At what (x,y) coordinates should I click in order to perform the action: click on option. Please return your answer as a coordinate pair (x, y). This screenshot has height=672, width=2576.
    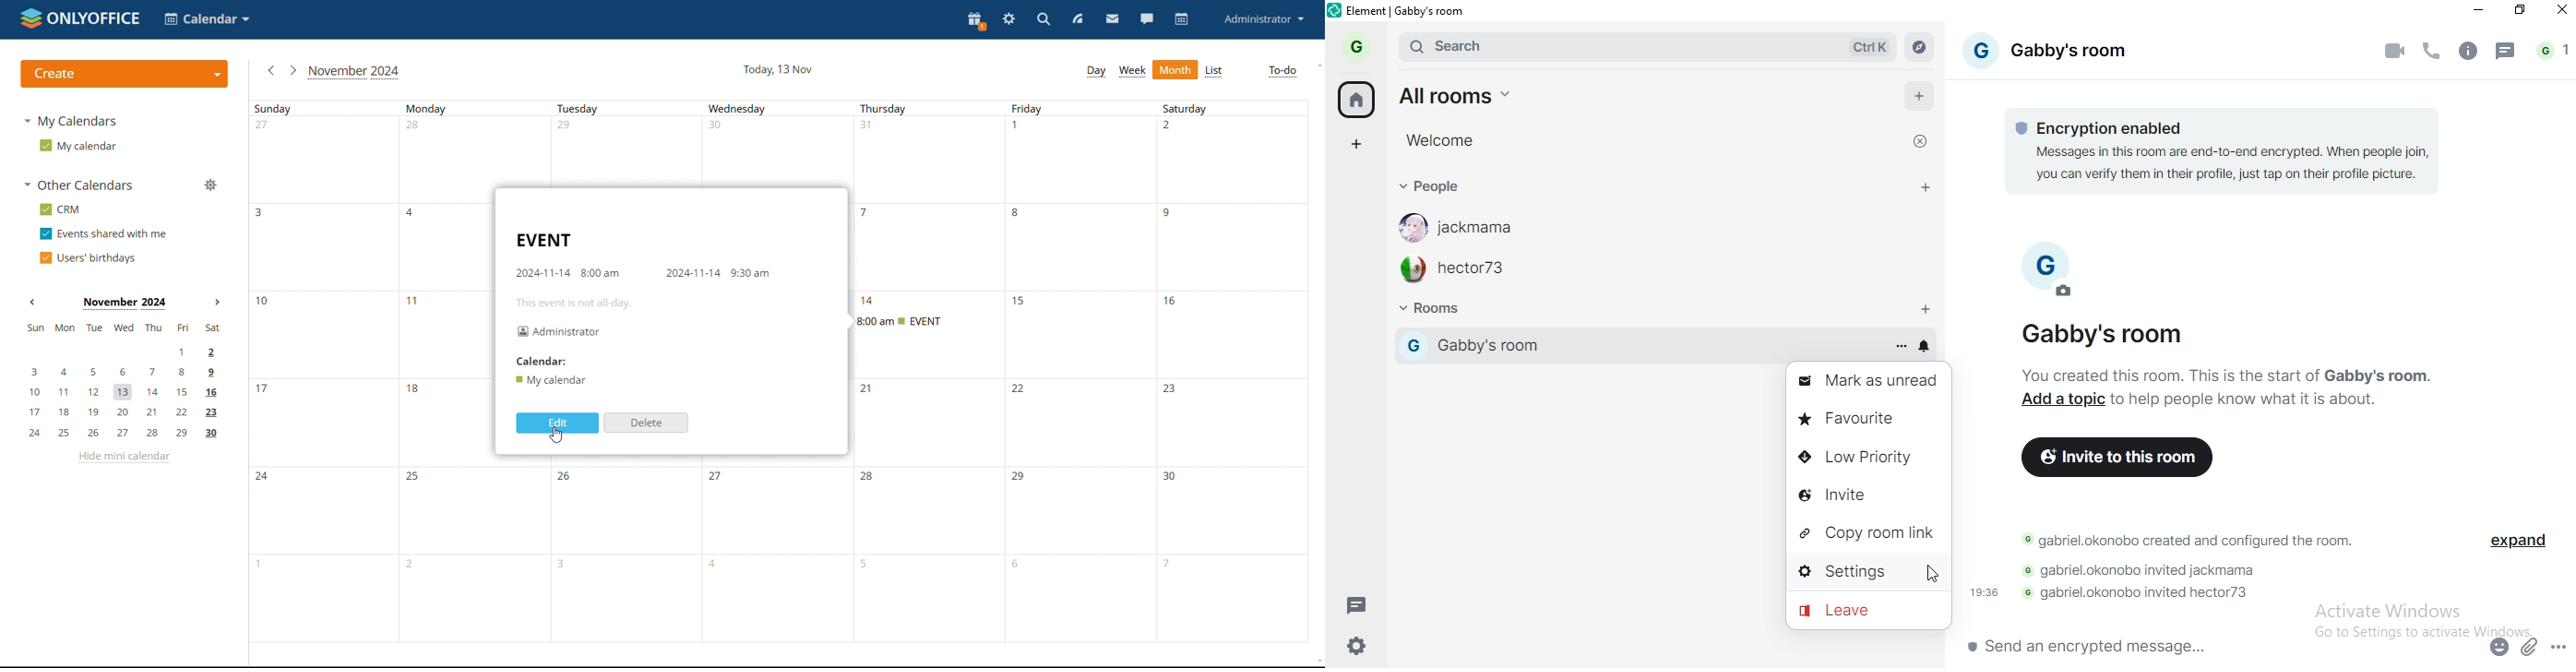
    Looking at the image, I should click on (1901, 347).